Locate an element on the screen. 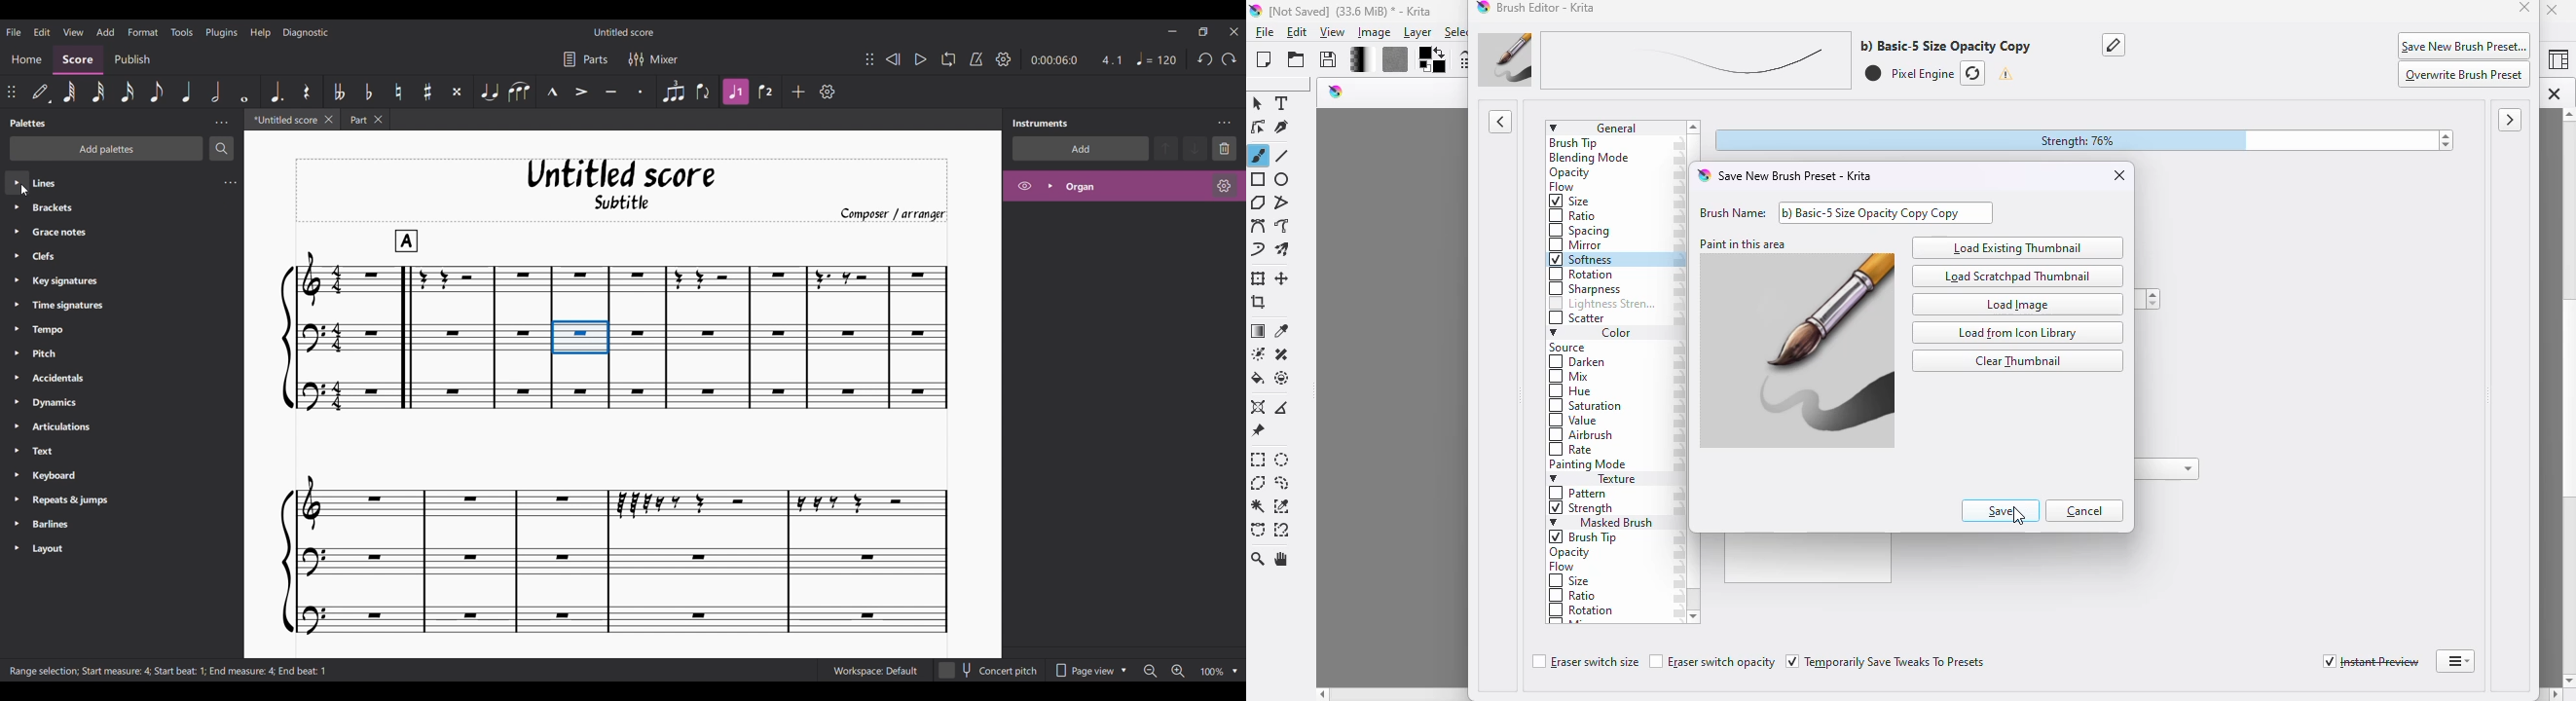 The width and height of the screenshot is (2576, 728). 64th note is located at coordinates (69, 92).